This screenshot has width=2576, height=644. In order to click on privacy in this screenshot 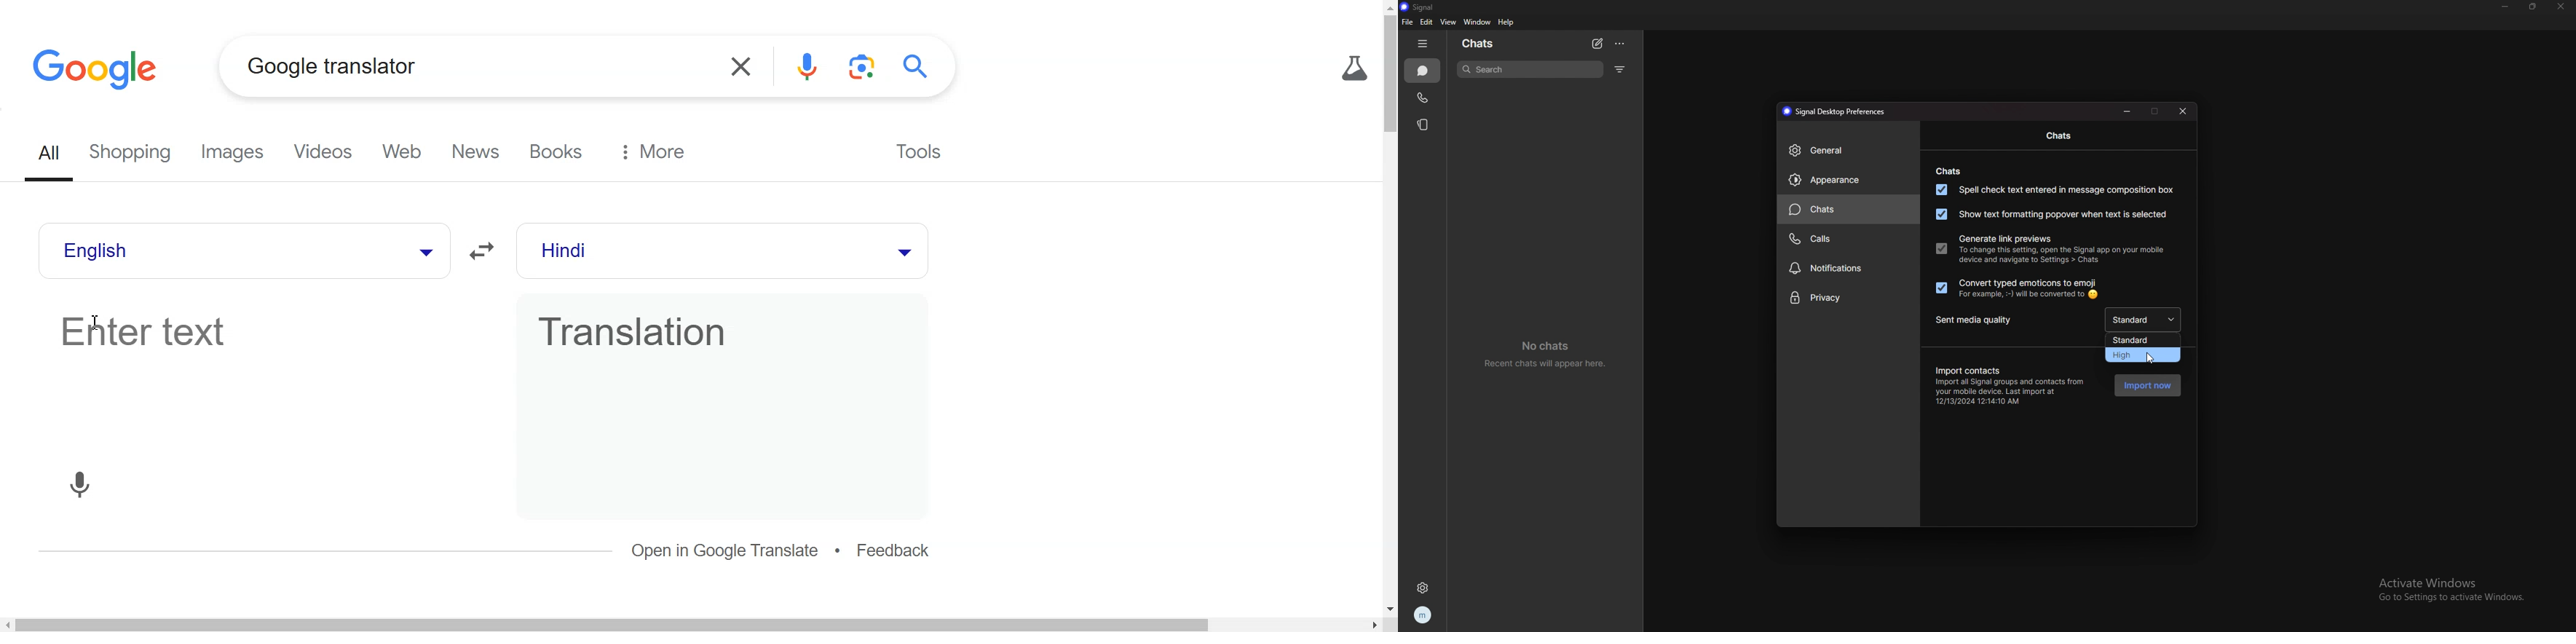, I will do `click(1848, 298)`.